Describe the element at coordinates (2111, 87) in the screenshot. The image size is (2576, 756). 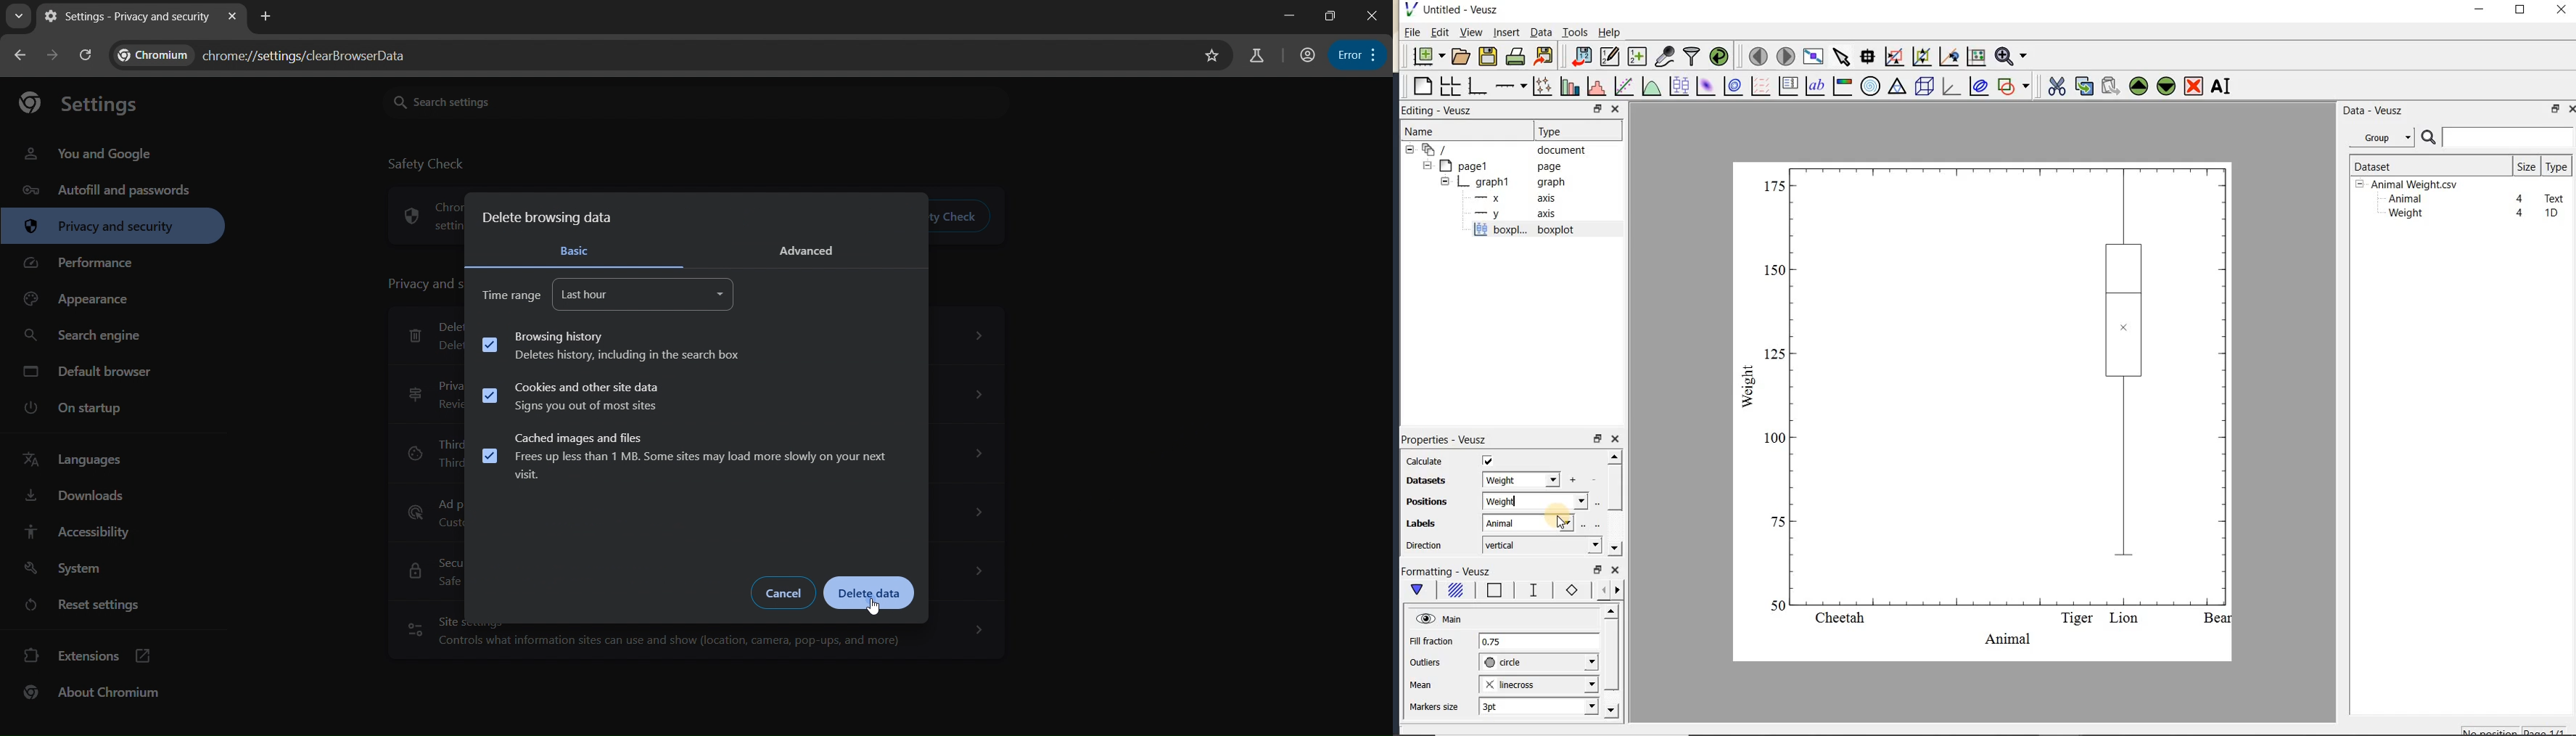
I see `paste widget from the clipboard` at that location.